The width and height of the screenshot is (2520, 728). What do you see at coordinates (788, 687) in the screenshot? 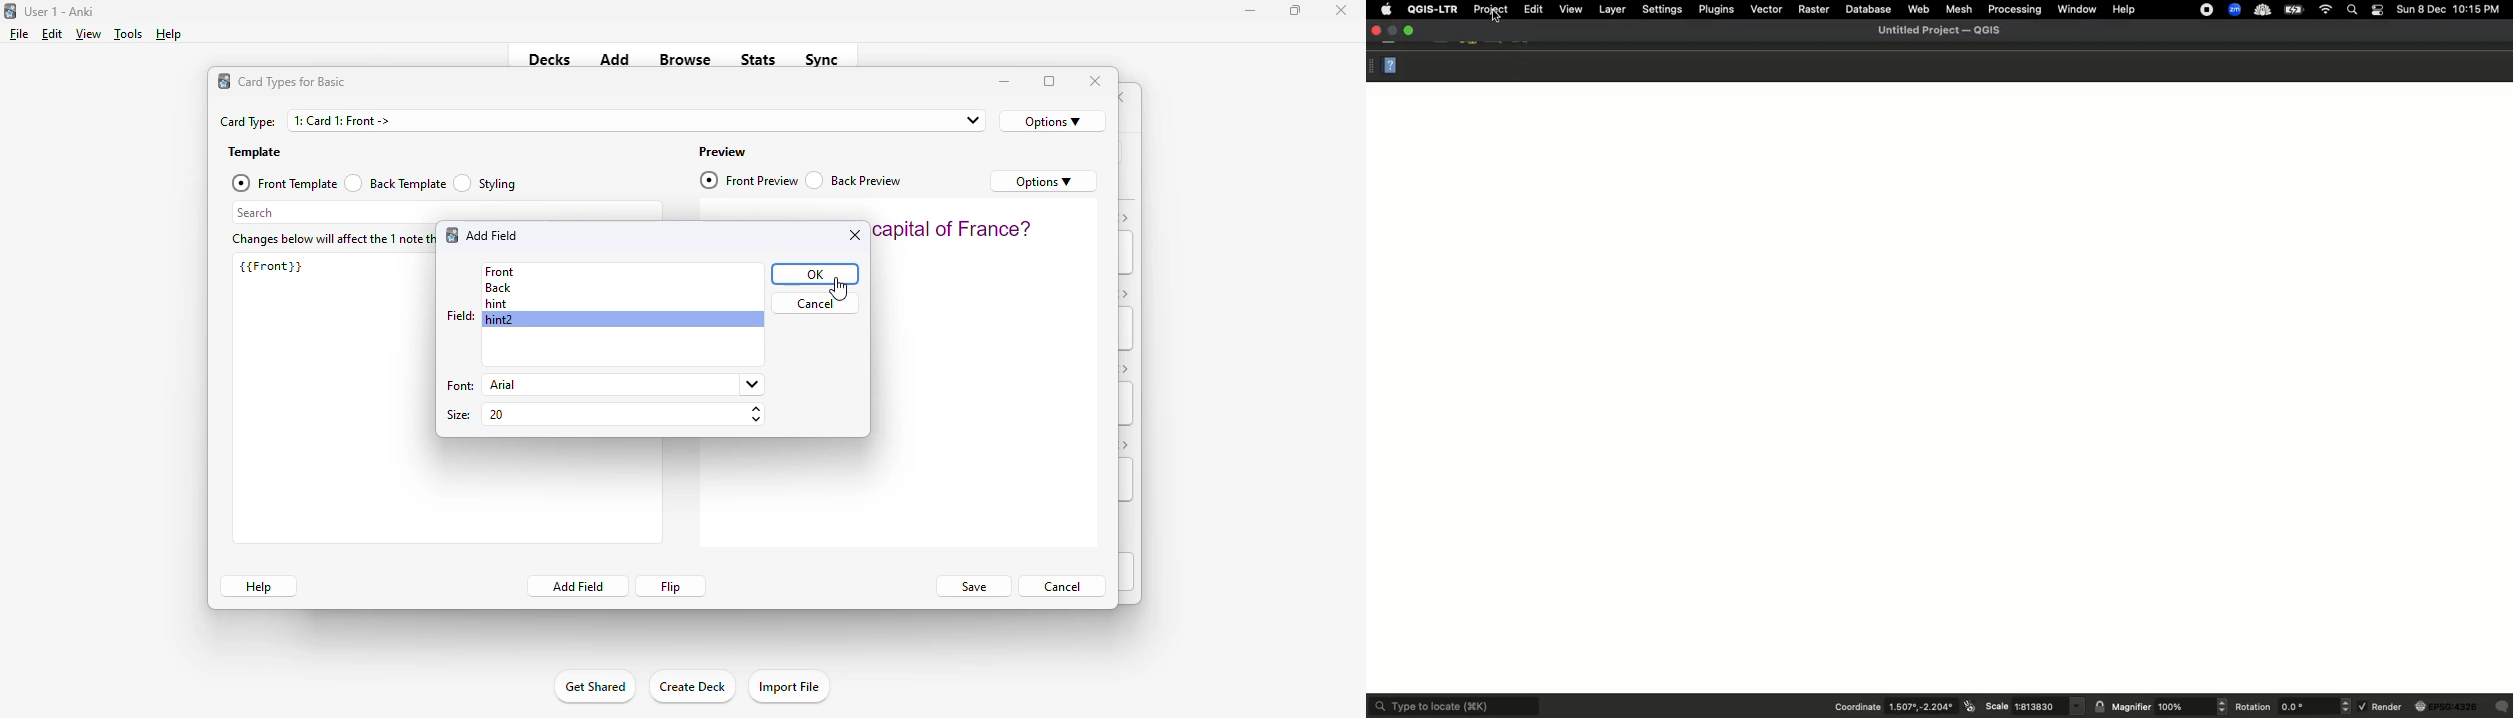
I see `import file` at bounding box center [788, 687].